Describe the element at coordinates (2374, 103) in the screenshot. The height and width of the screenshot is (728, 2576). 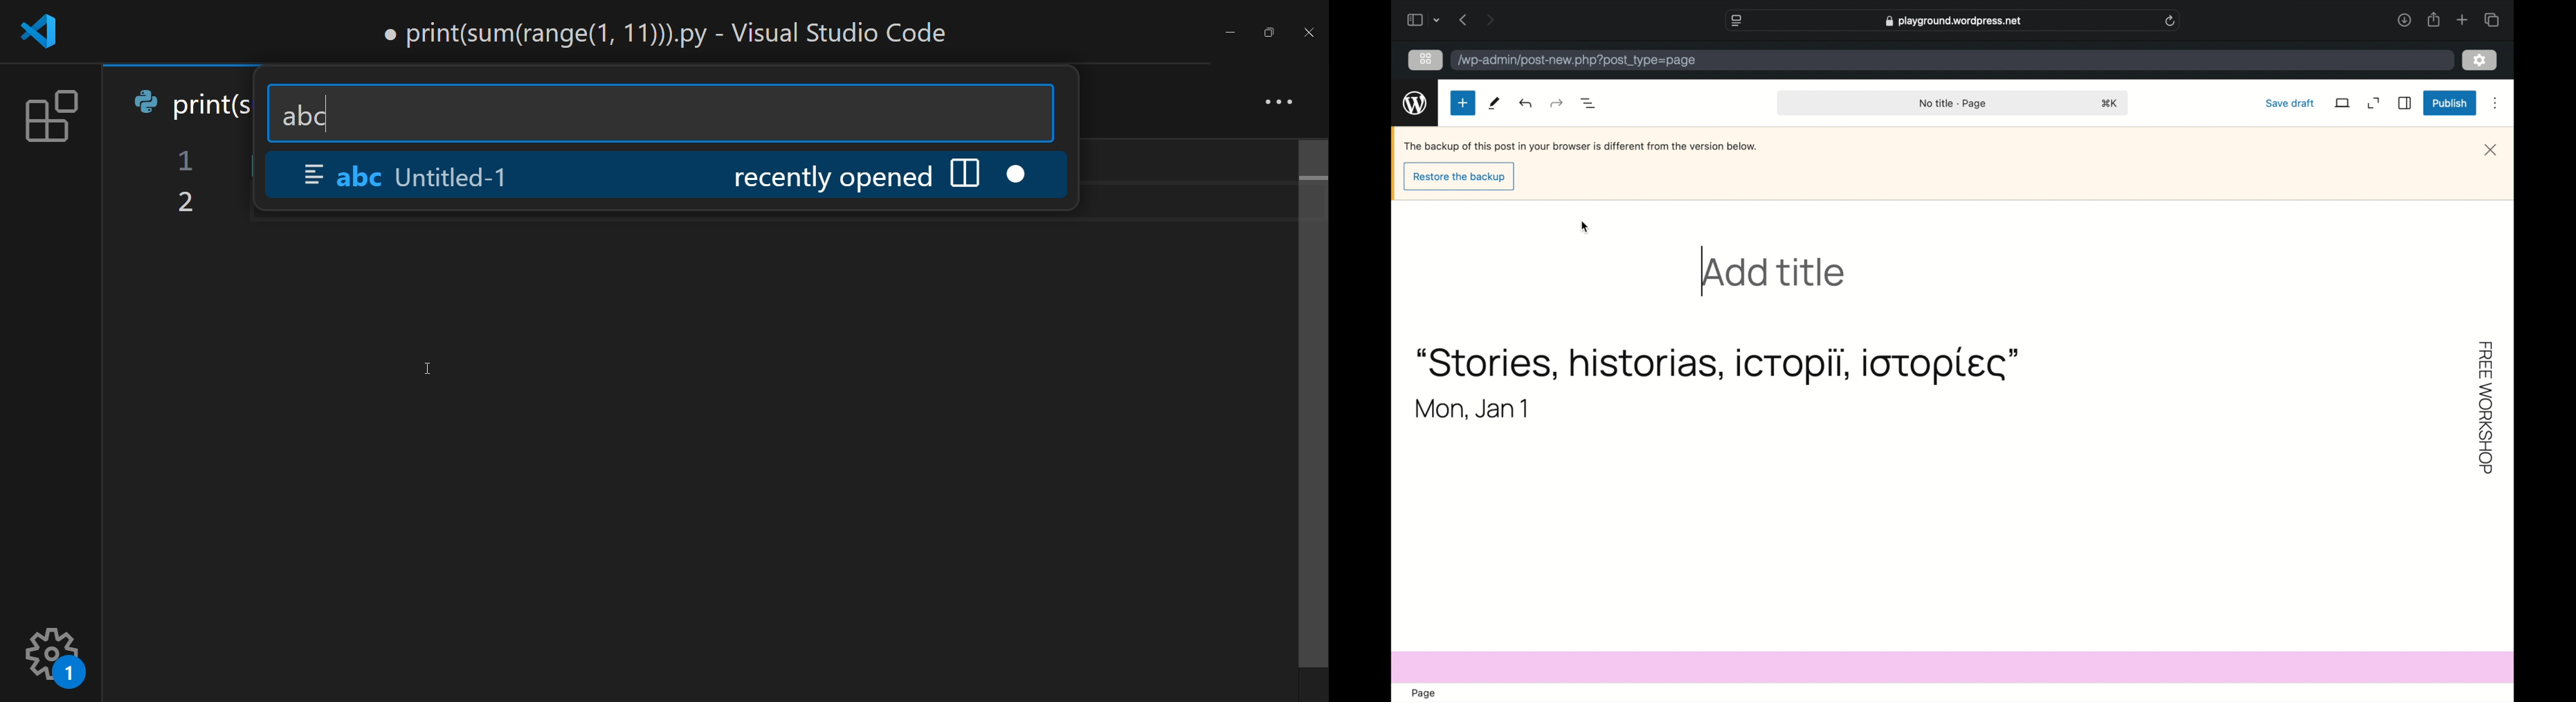
I see `expand` at that location.